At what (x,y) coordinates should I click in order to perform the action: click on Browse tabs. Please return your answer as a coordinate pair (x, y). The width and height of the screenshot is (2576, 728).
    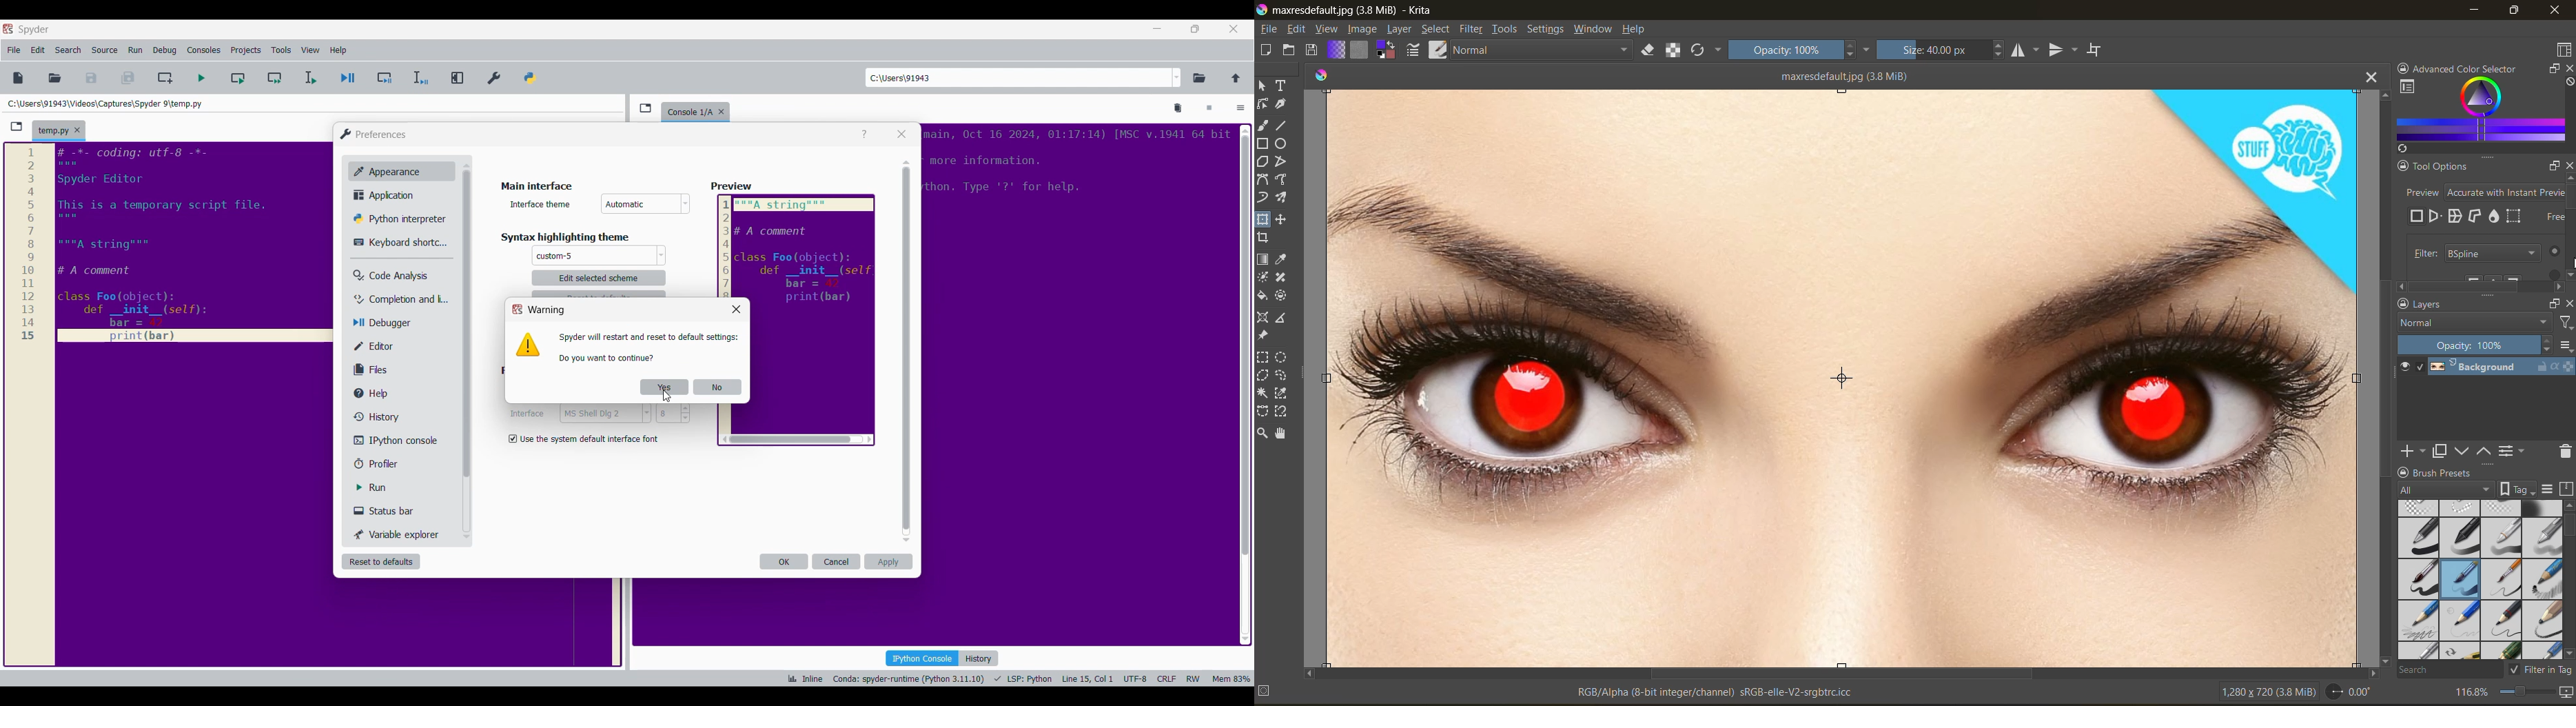
    Looking at the image, I should click on (646, 108).